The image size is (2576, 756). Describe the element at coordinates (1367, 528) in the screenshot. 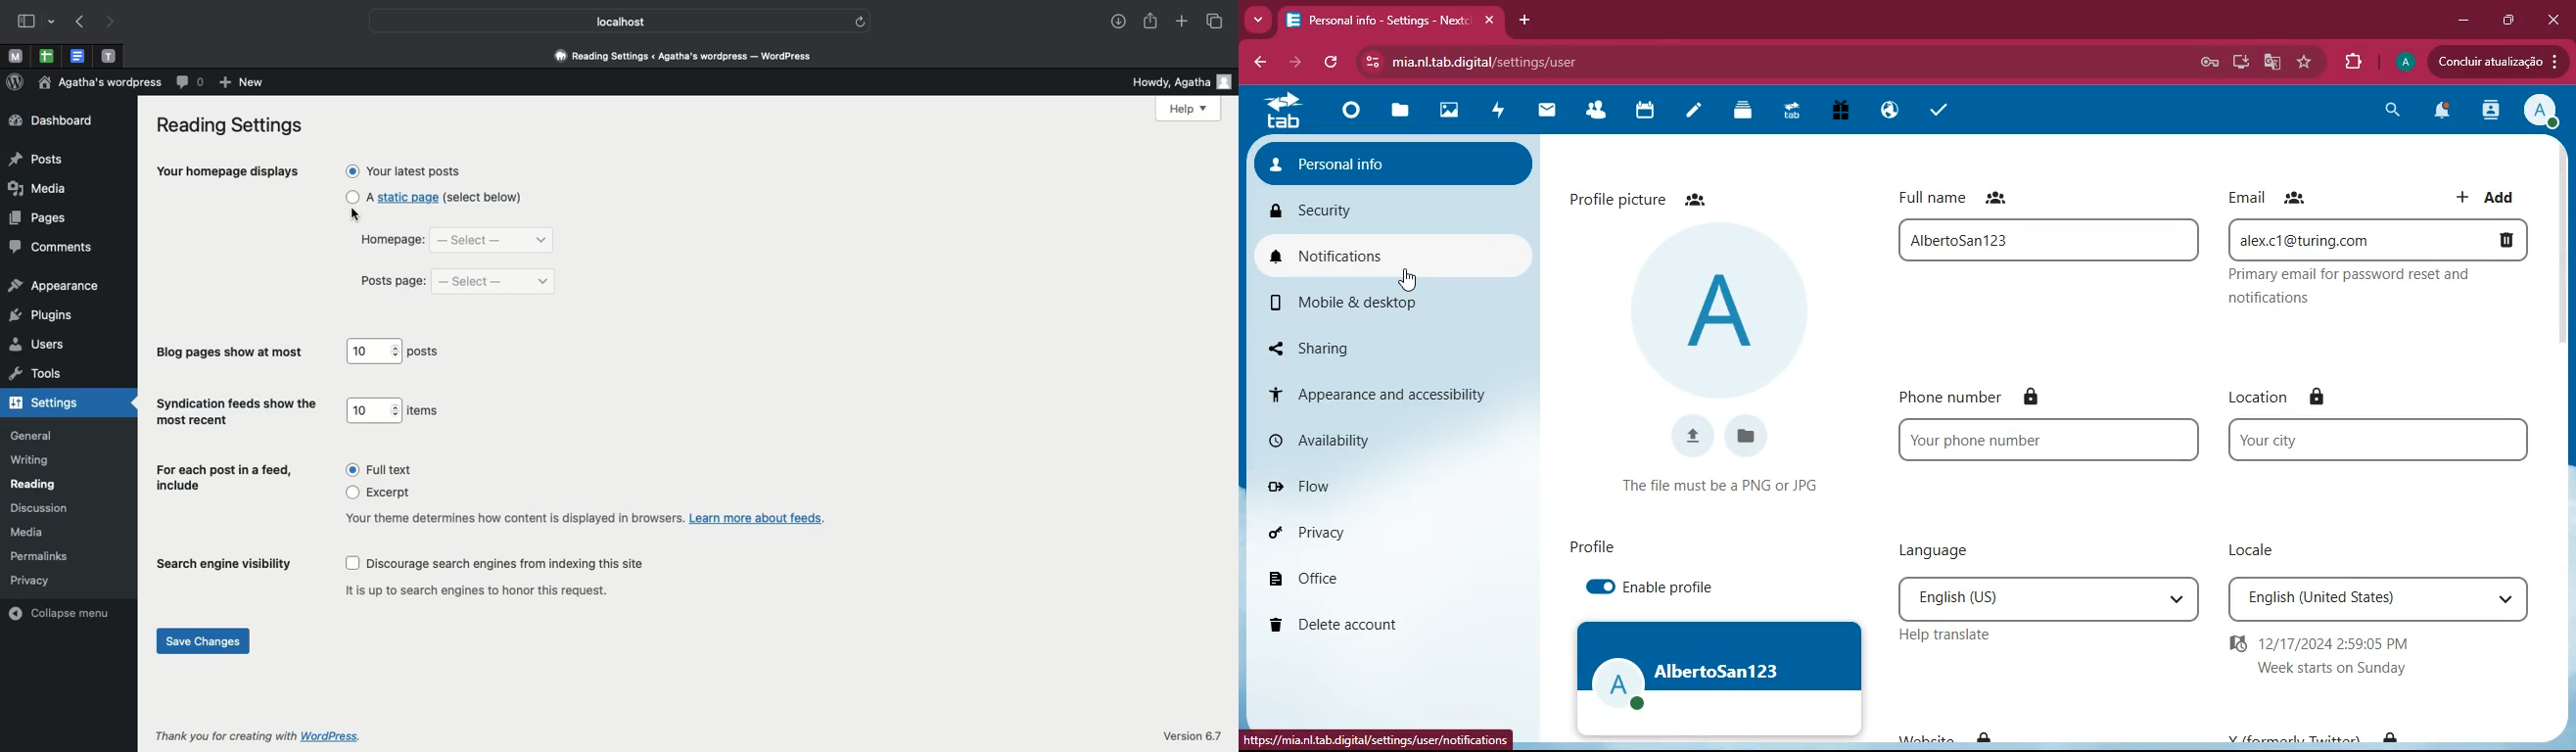

I see `privacy` at that location.